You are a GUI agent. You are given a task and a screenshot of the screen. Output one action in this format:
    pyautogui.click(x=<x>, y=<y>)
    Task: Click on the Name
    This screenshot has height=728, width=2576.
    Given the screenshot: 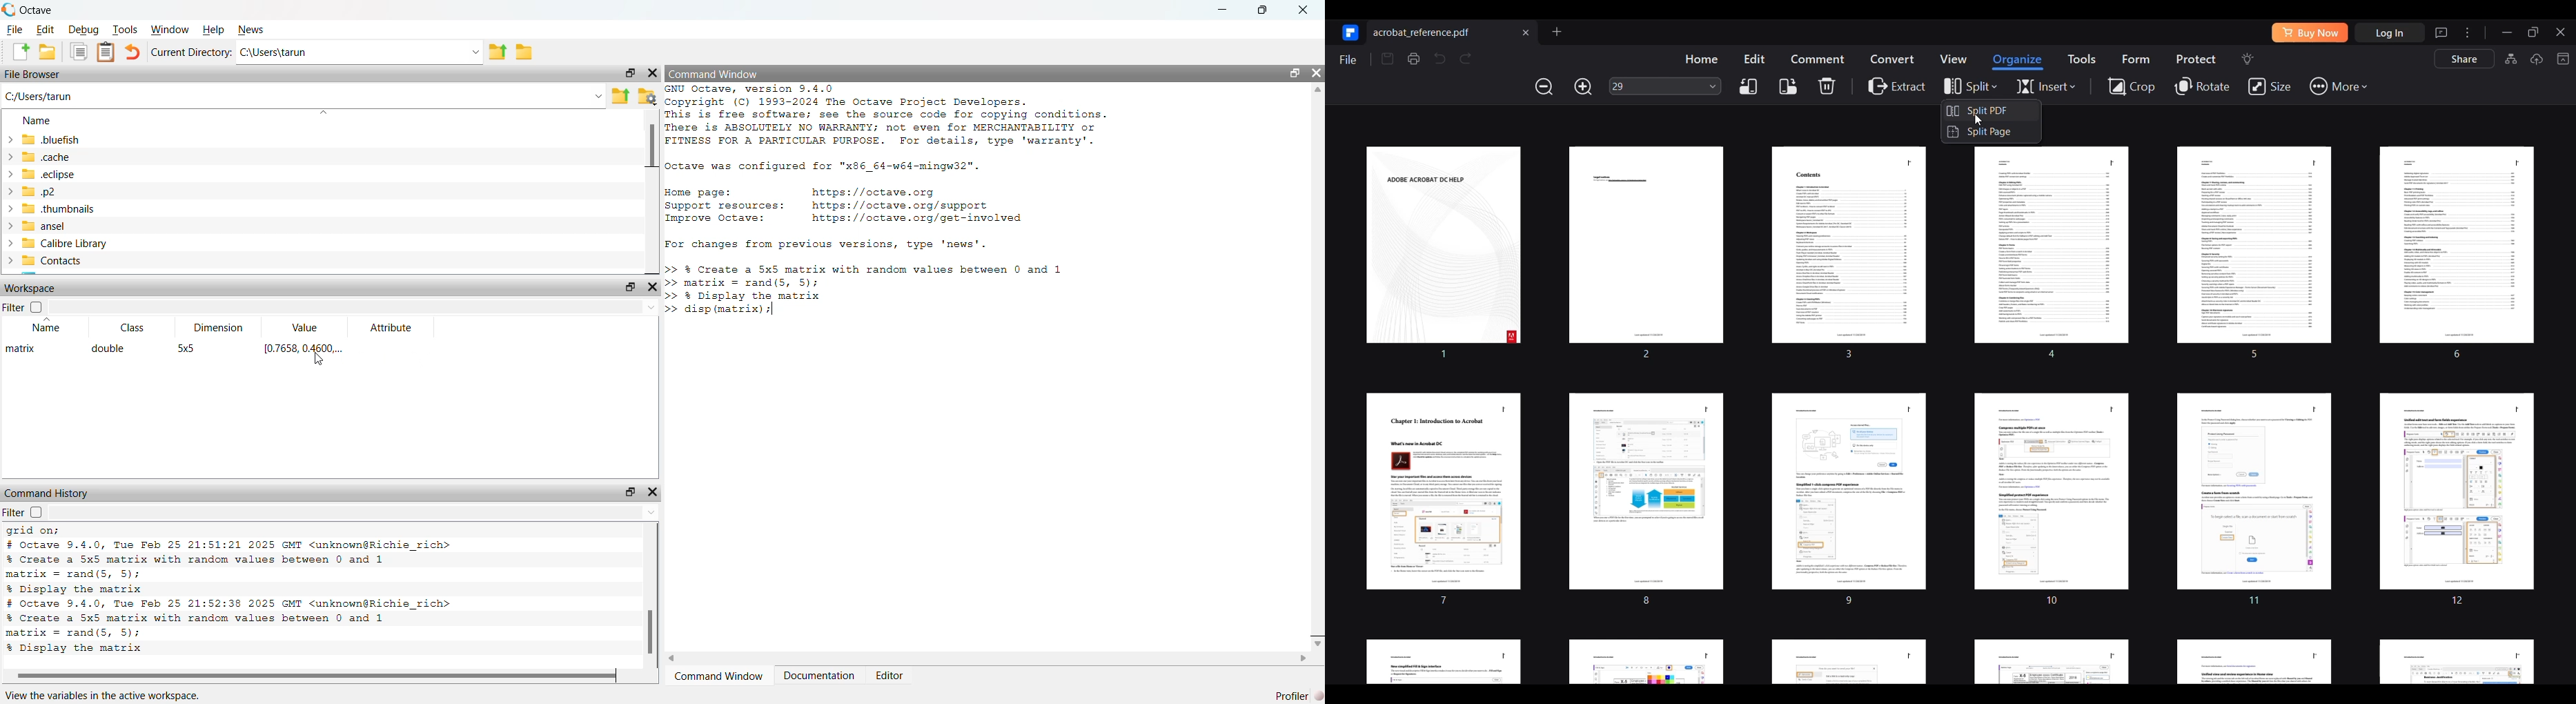 What is the action you would take?
    pyautogui.click(x=41, y=121)
    